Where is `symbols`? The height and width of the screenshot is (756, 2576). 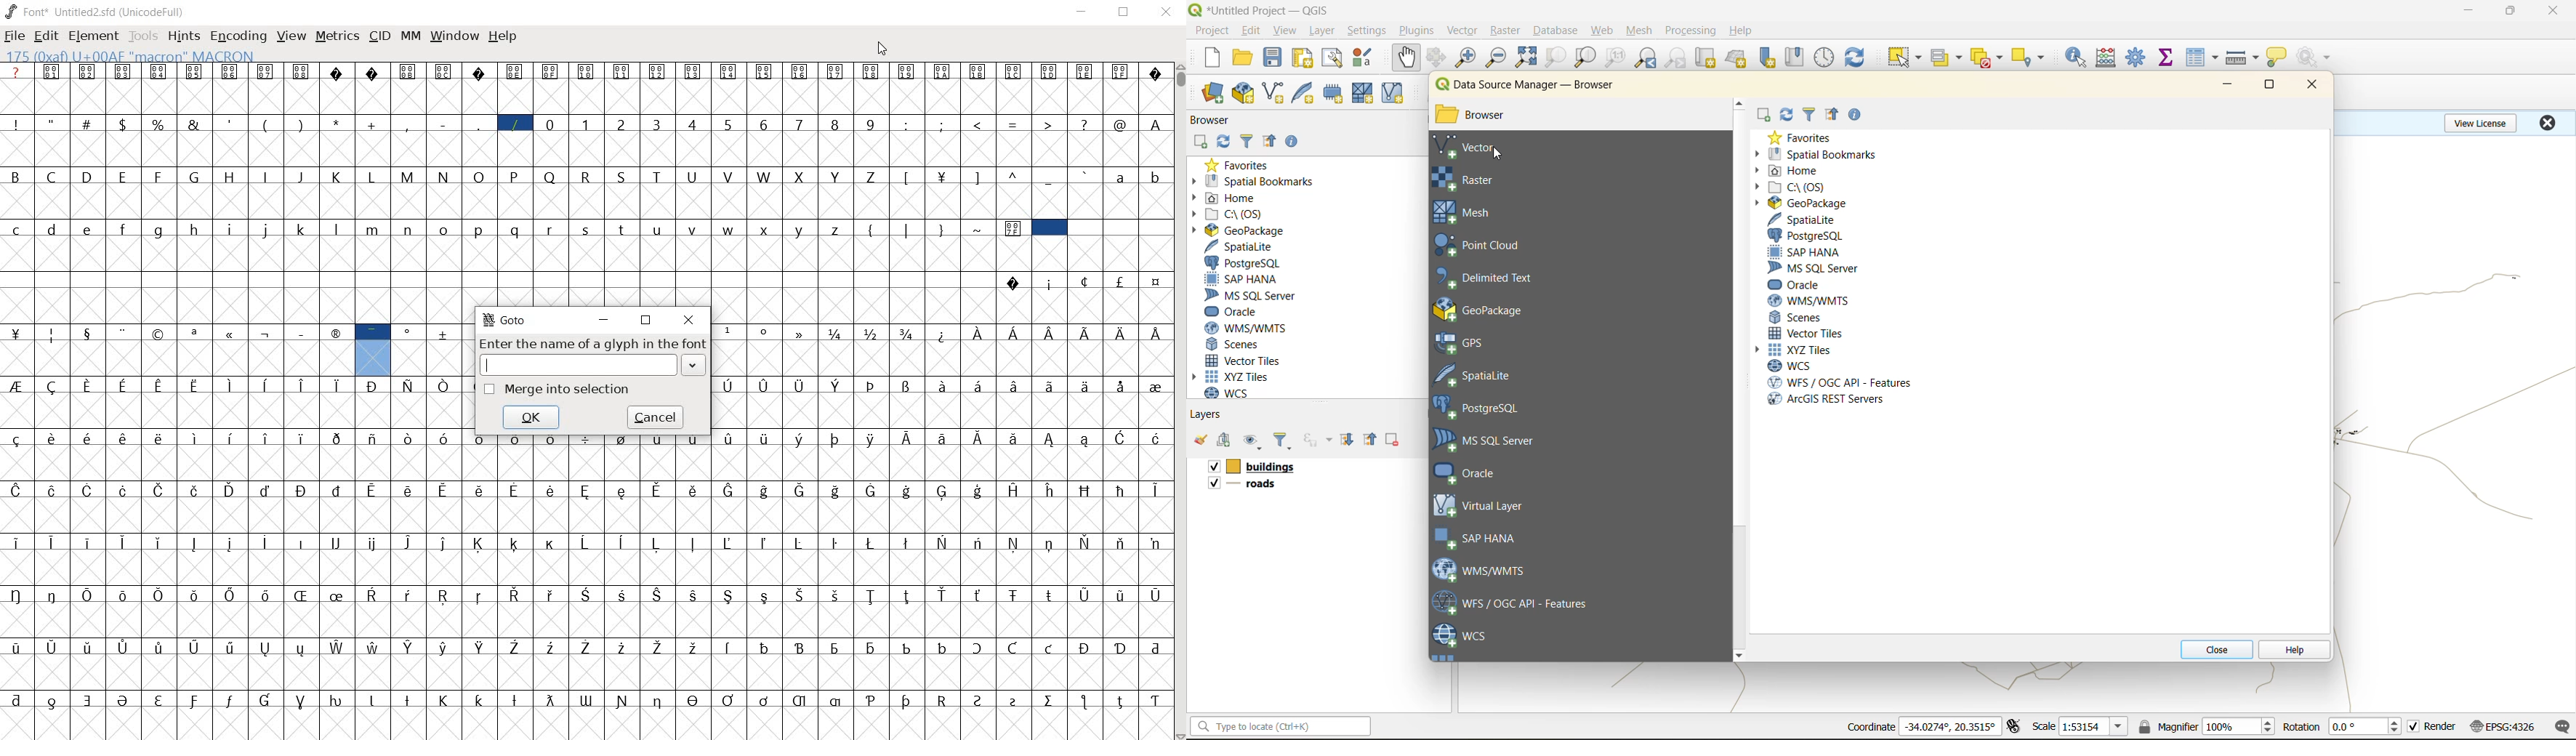
symbols is located at coordinates (583, 89).